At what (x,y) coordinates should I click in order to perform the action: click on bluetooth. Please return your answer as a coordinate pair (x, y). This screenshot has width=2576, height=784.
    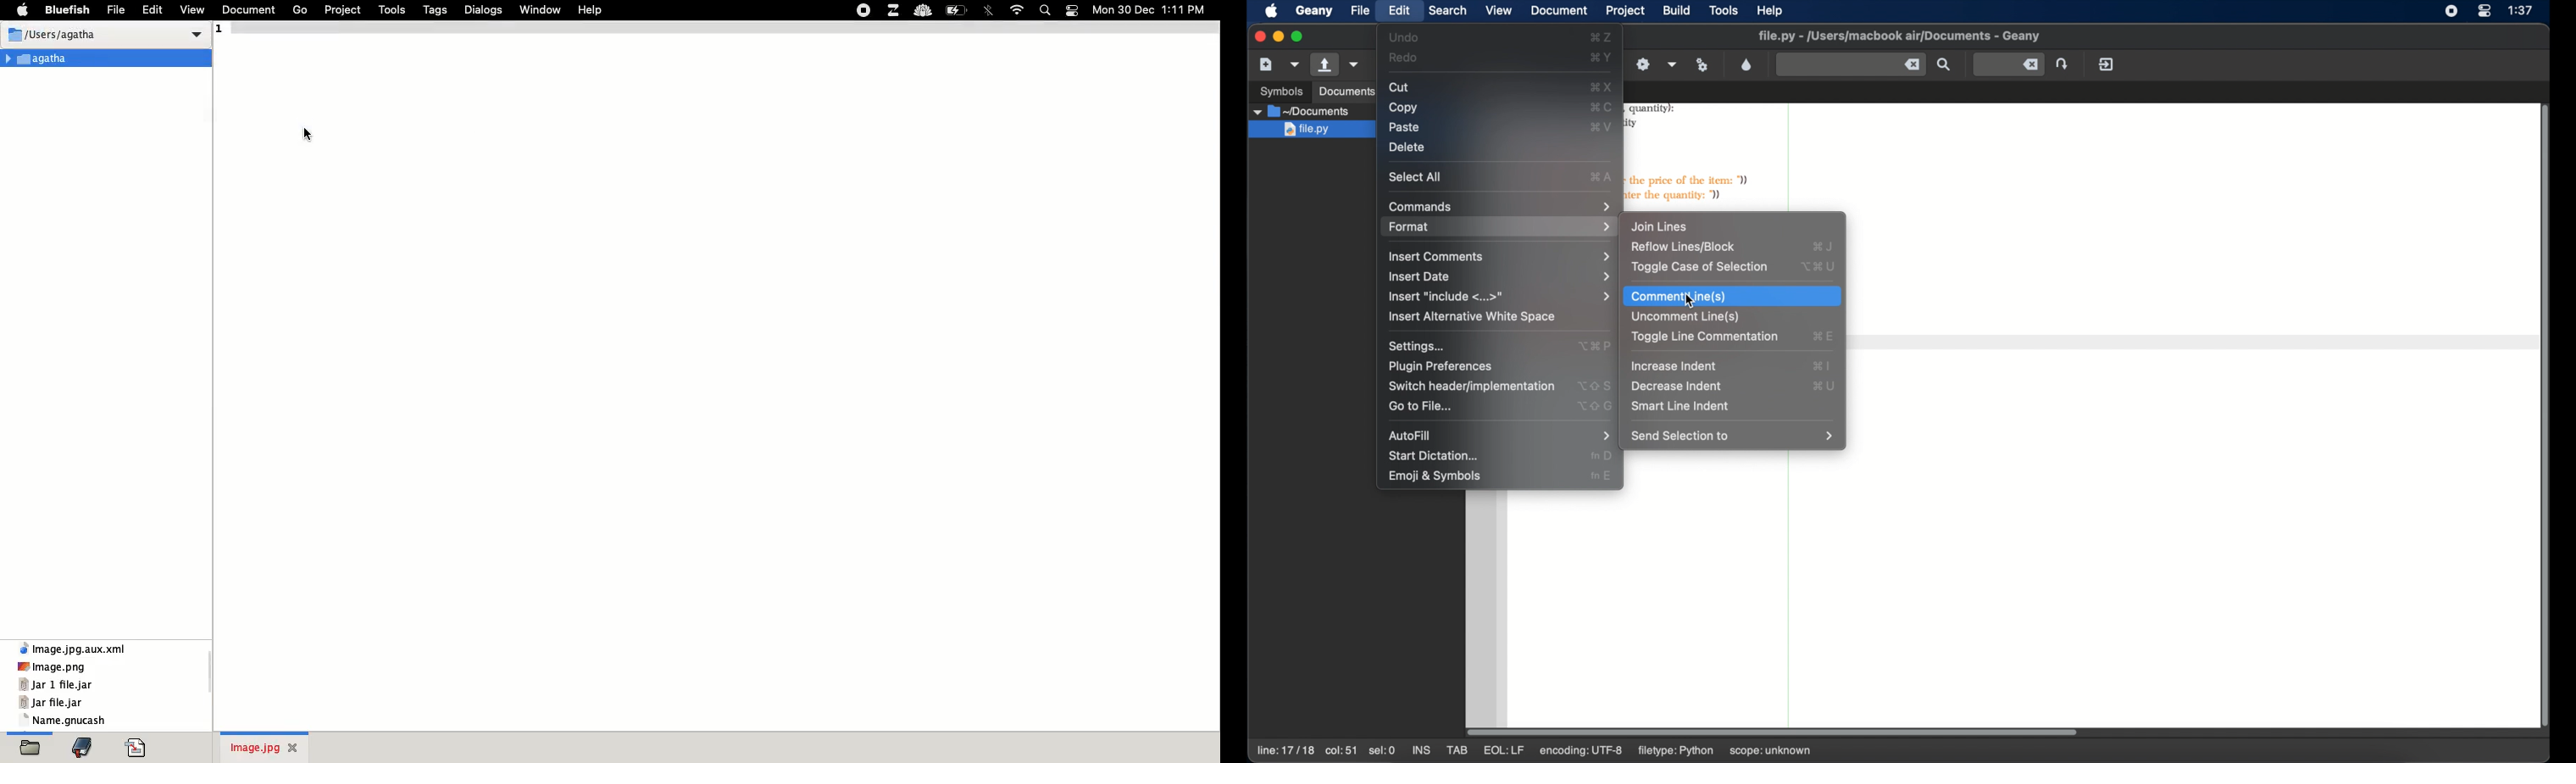
    Looking at the image, I should click on (990, 10).